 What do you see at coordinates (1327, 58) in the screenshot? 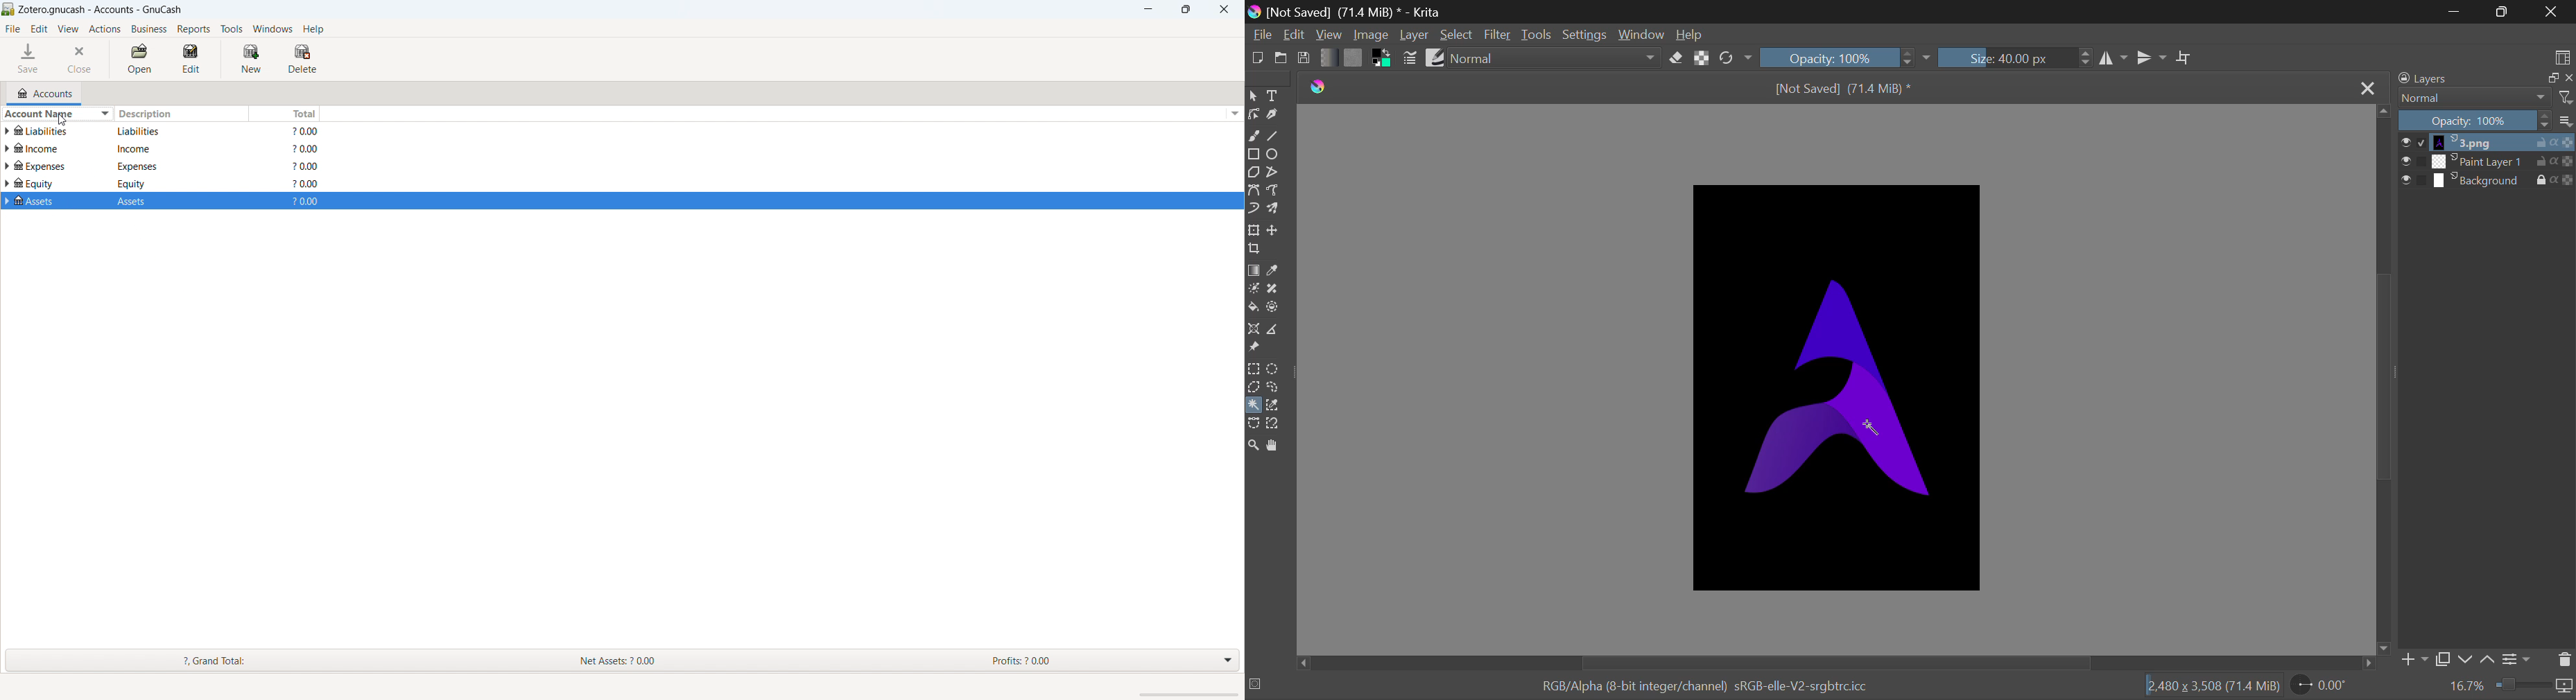
I see `Gradient` at bounding box center [1327, 58].